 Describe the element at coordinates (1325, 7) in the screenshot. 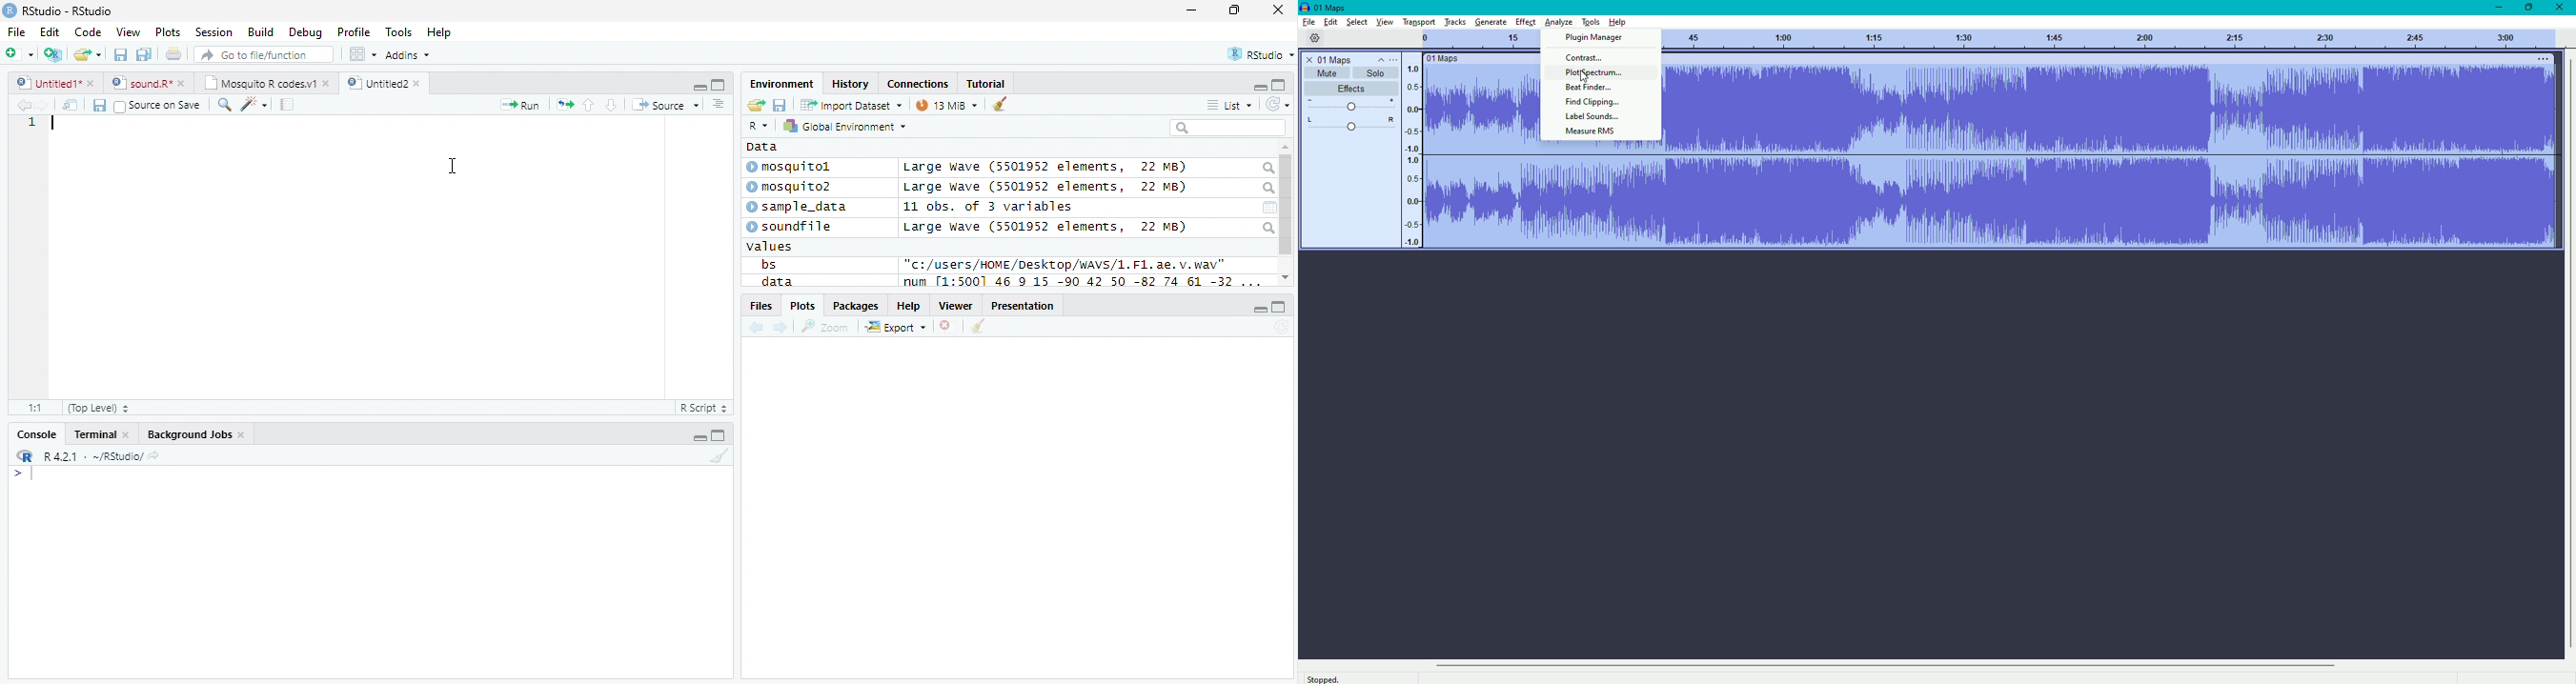

I see `Maps` at that location.